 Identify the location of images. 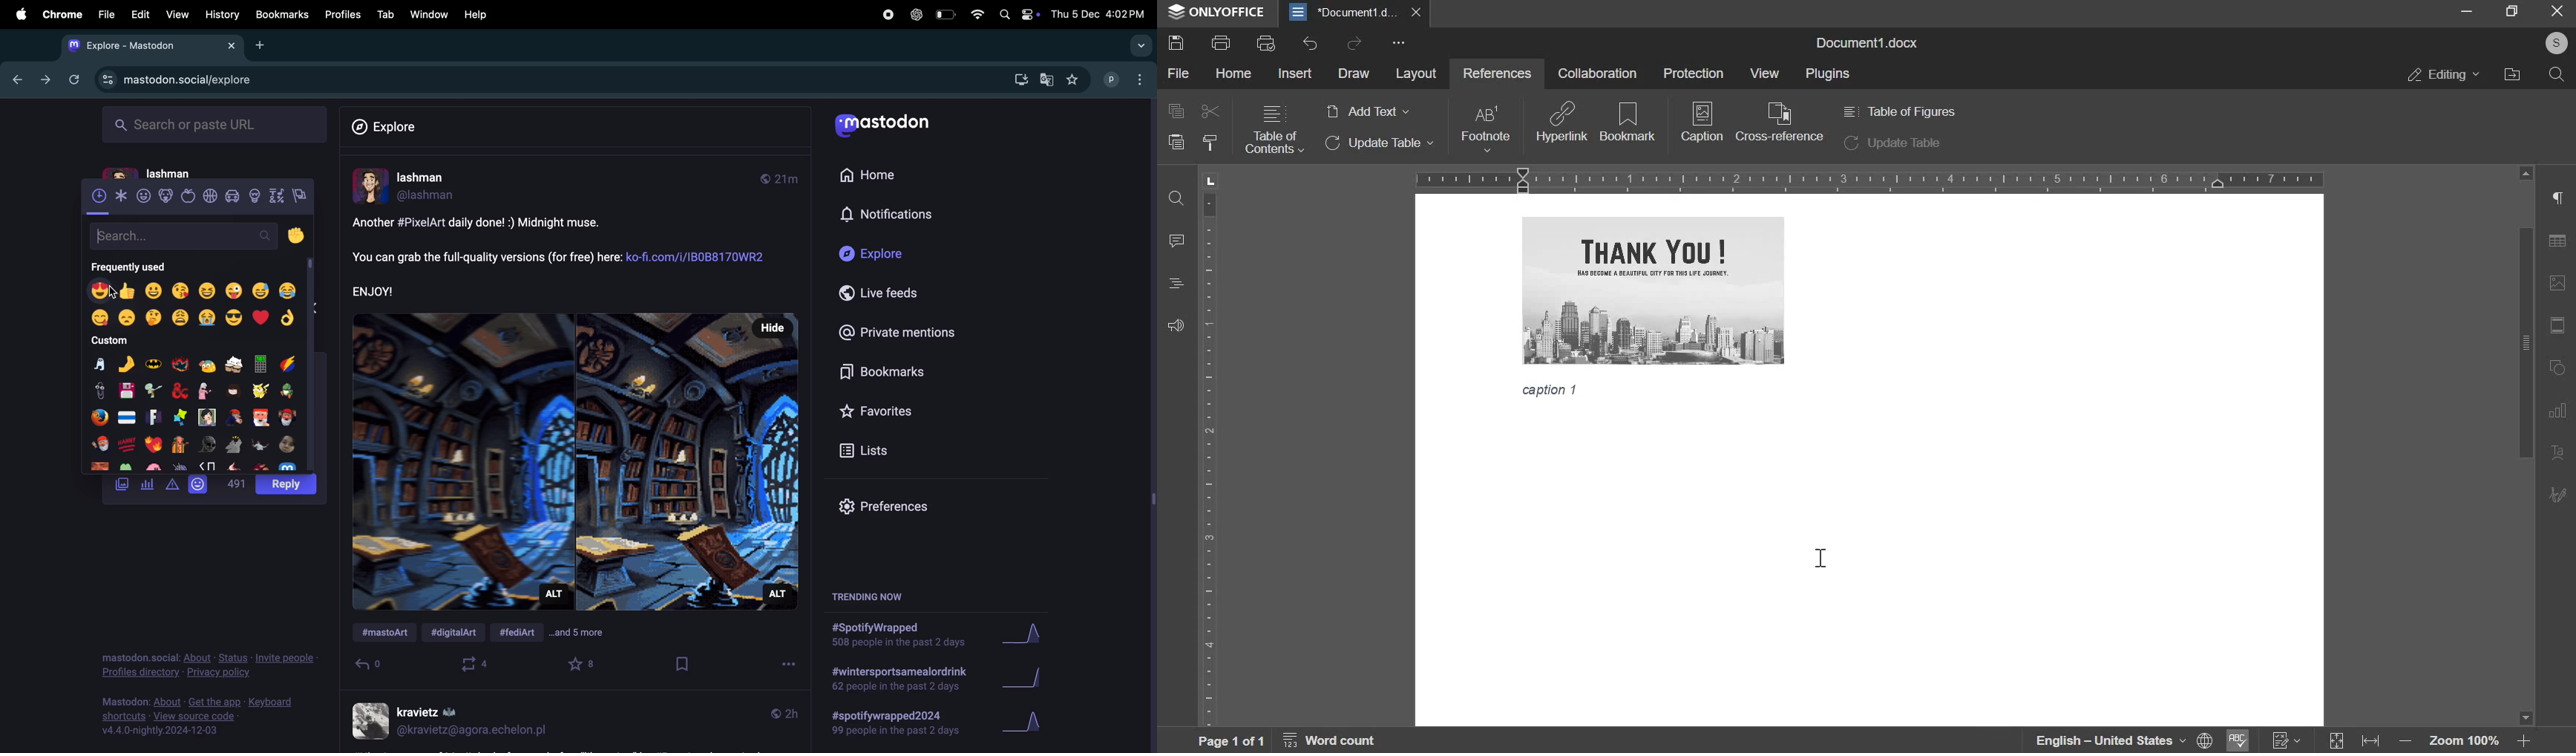
(119, 487).